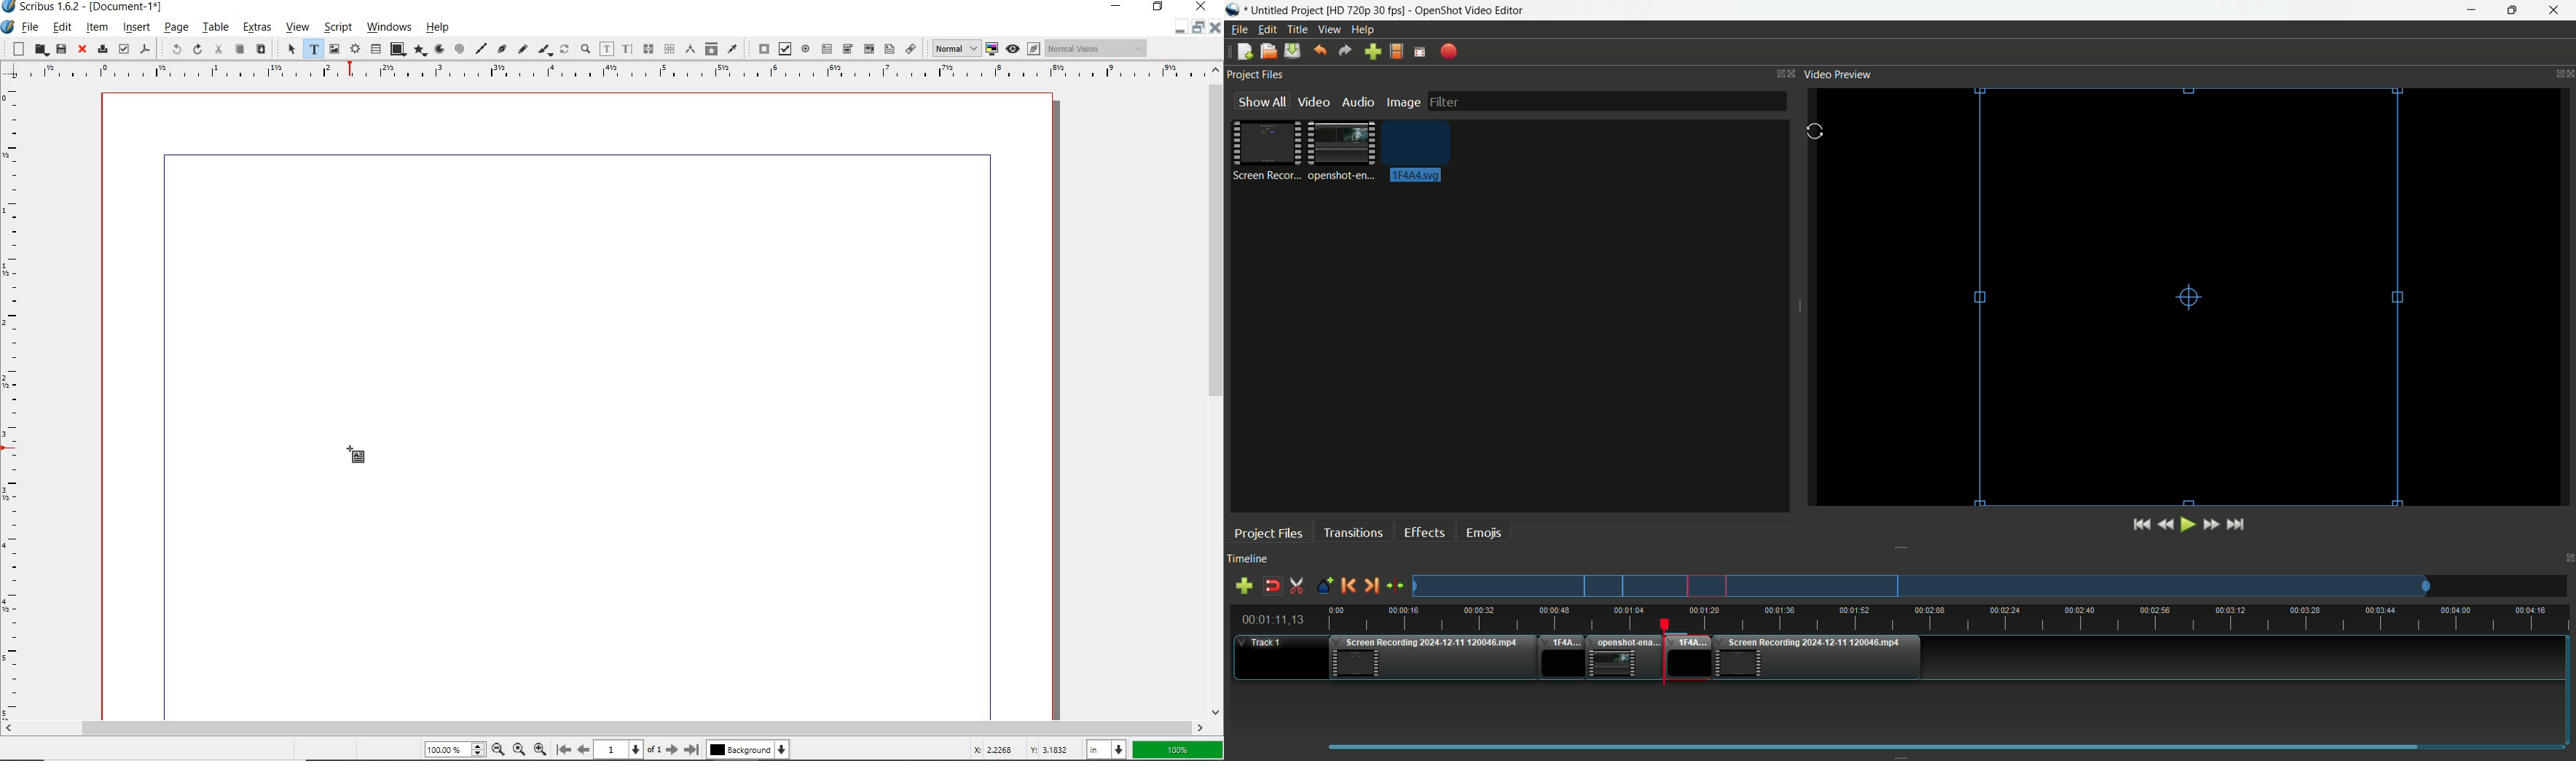  I want to click on script, so click(336, 28).